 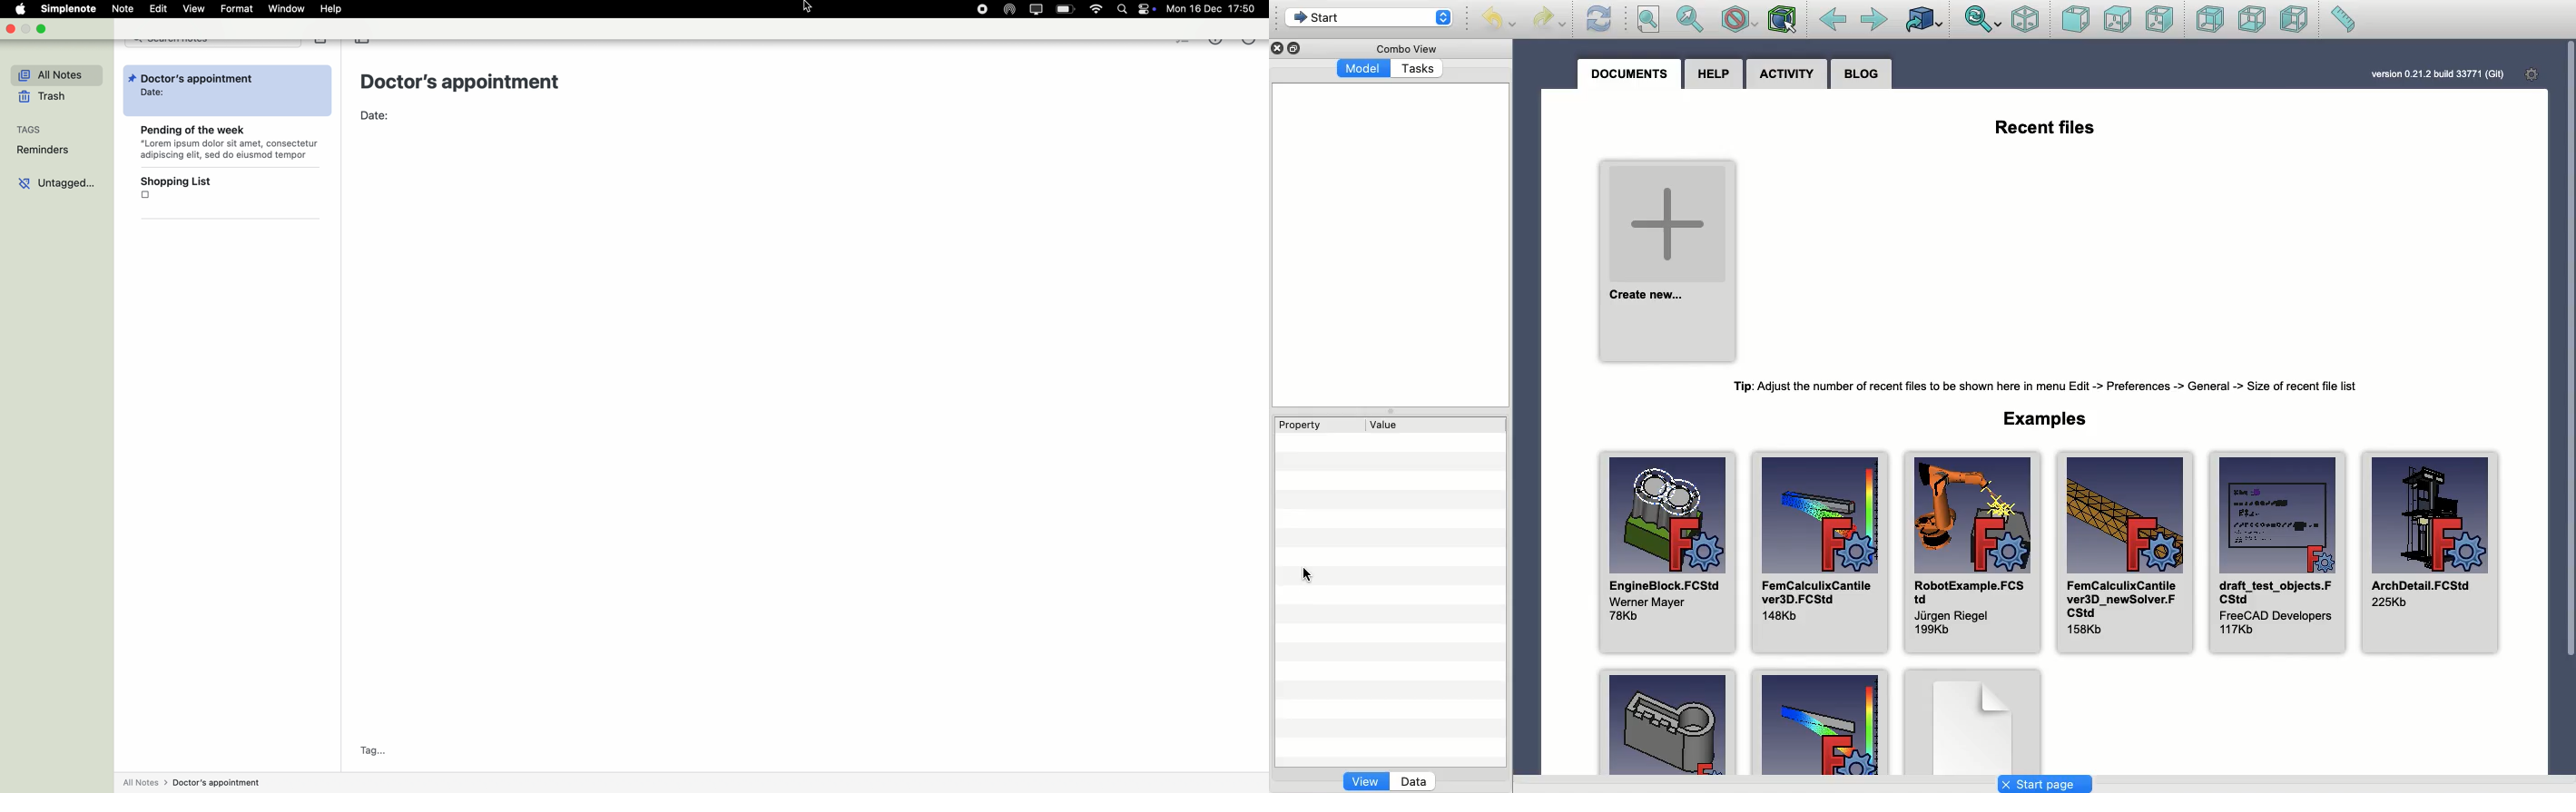 I want to click on all notes, so click(x=51, y=76).